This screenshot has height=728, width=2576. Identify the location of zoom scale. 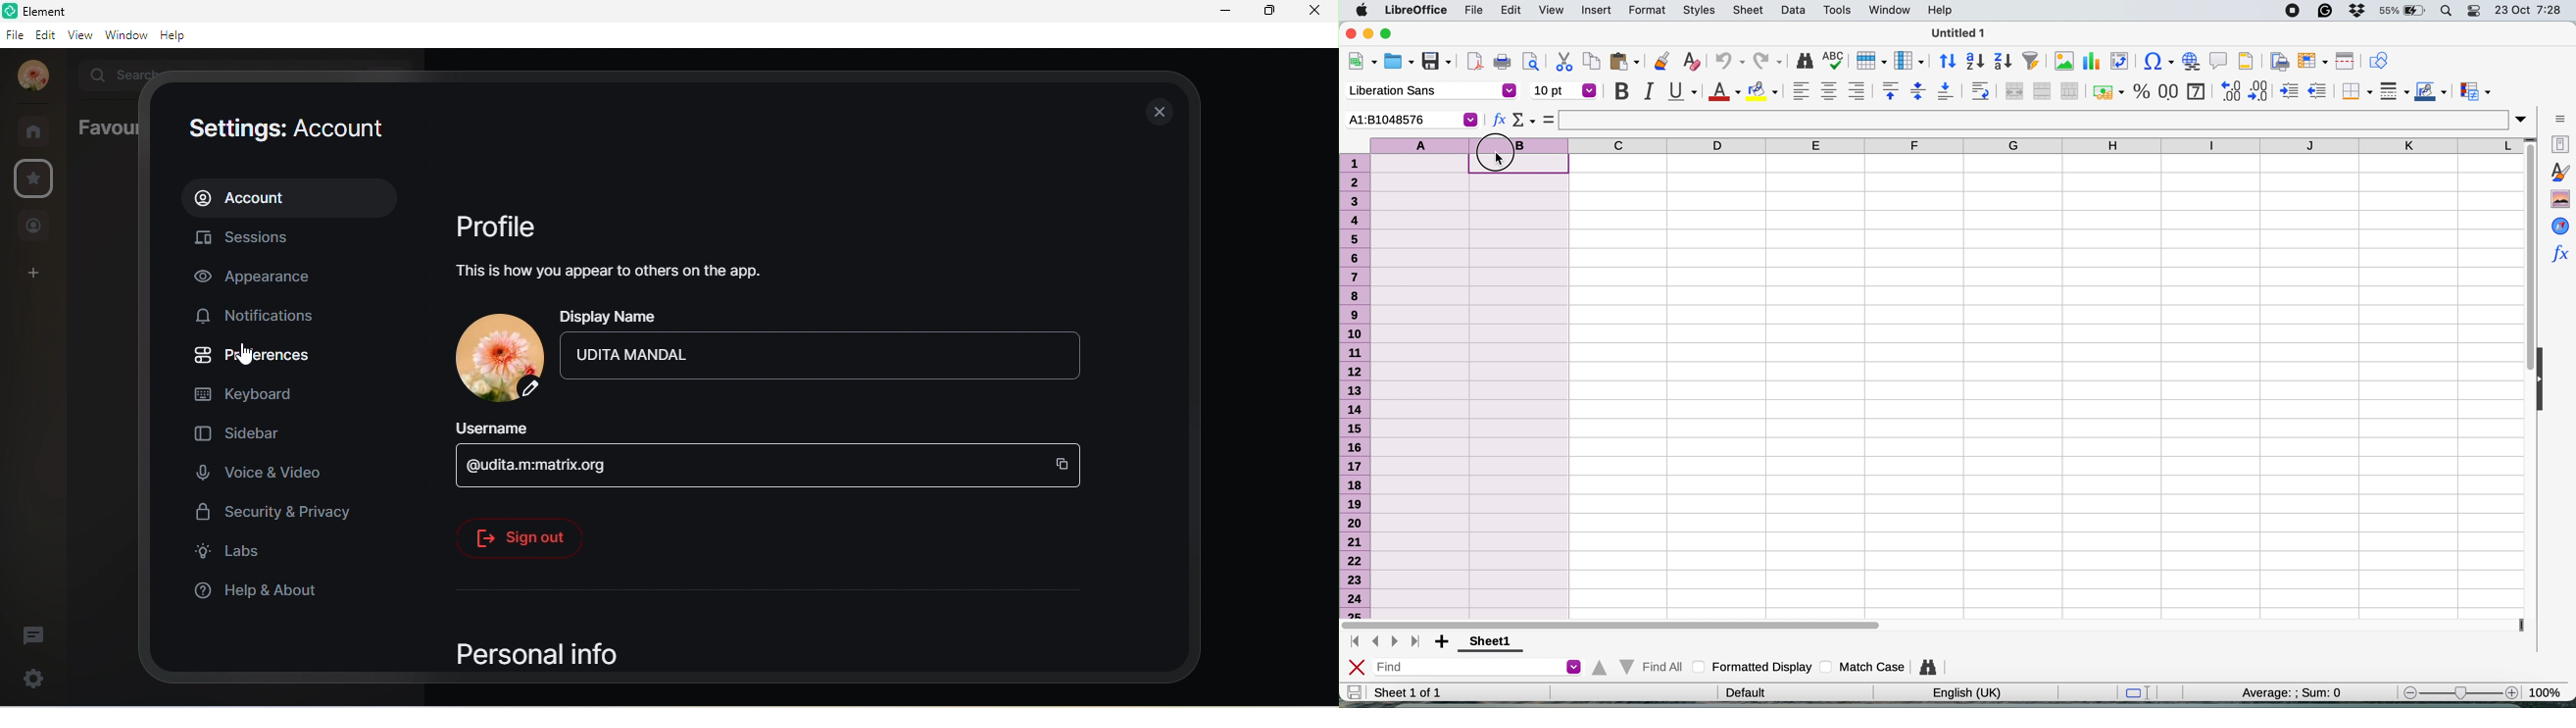
(2457, 693).